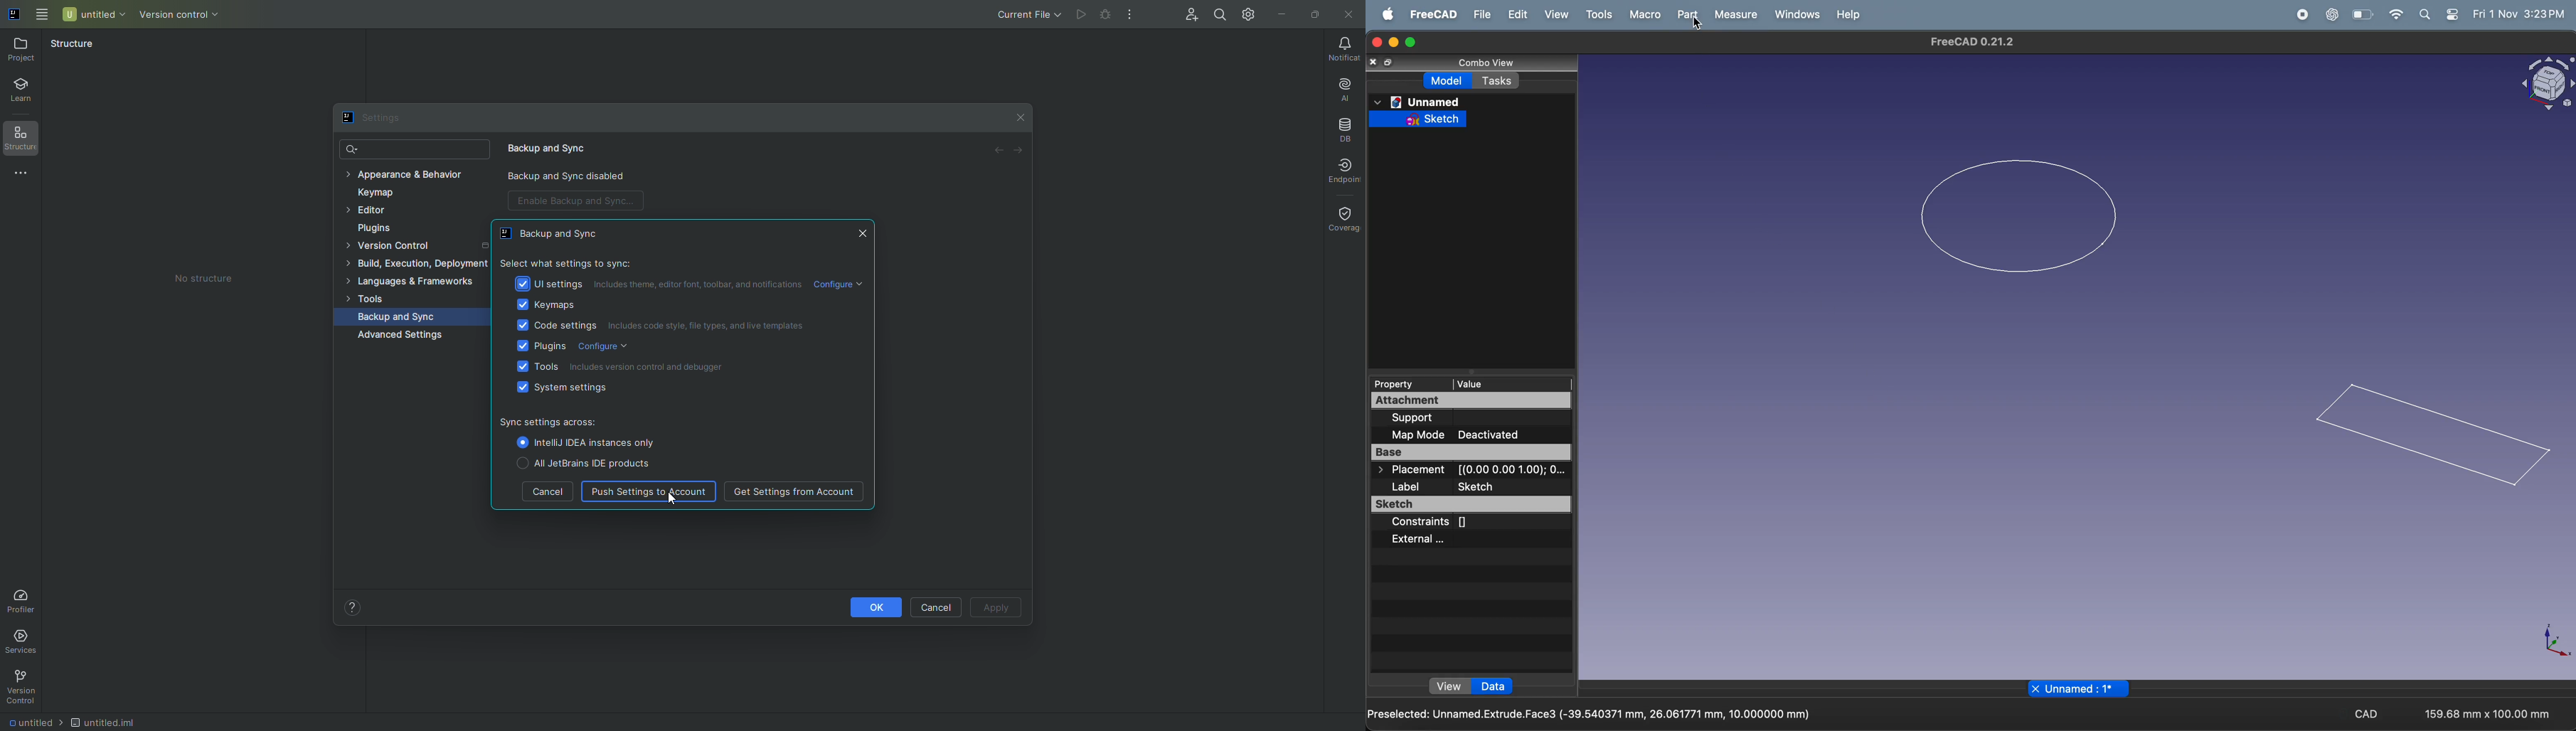 This screenshot has height=756, width=2576. Describe the element at coordinates (404, 317) in the screenshot. I see `Backup and Sync` at that location.